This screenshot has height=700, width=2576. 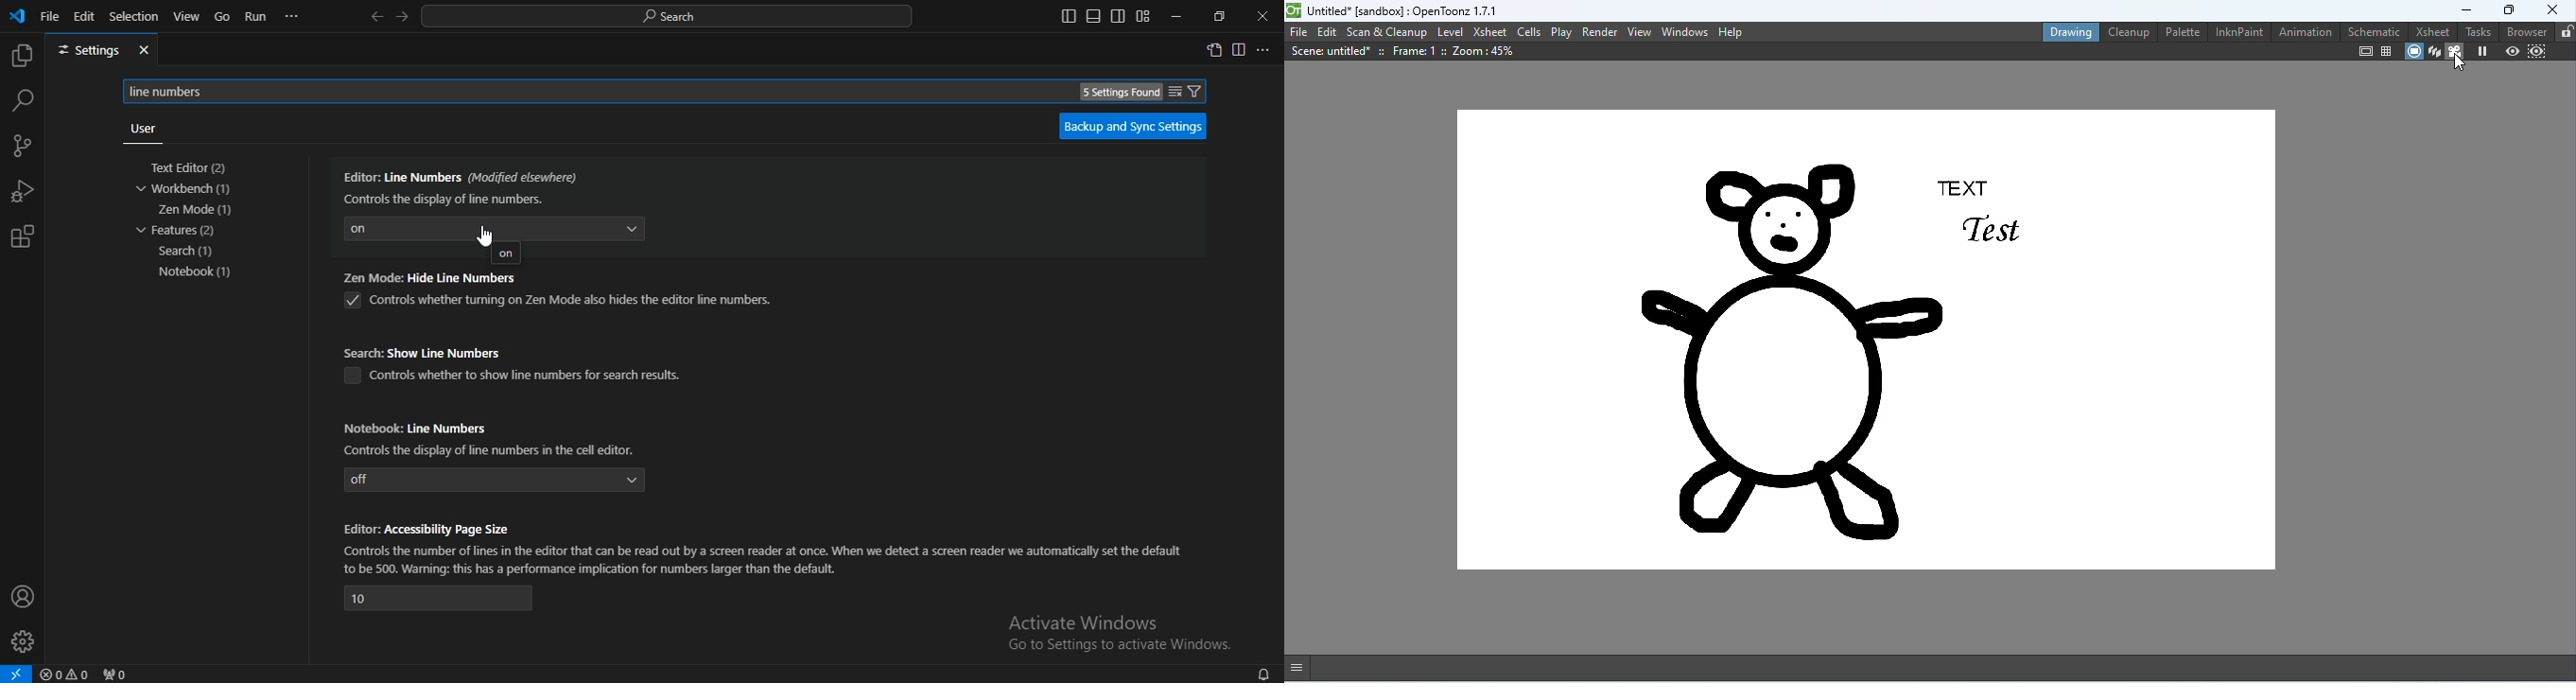 I want to click on 5 Settings Found, so click(x=1121, y=92).